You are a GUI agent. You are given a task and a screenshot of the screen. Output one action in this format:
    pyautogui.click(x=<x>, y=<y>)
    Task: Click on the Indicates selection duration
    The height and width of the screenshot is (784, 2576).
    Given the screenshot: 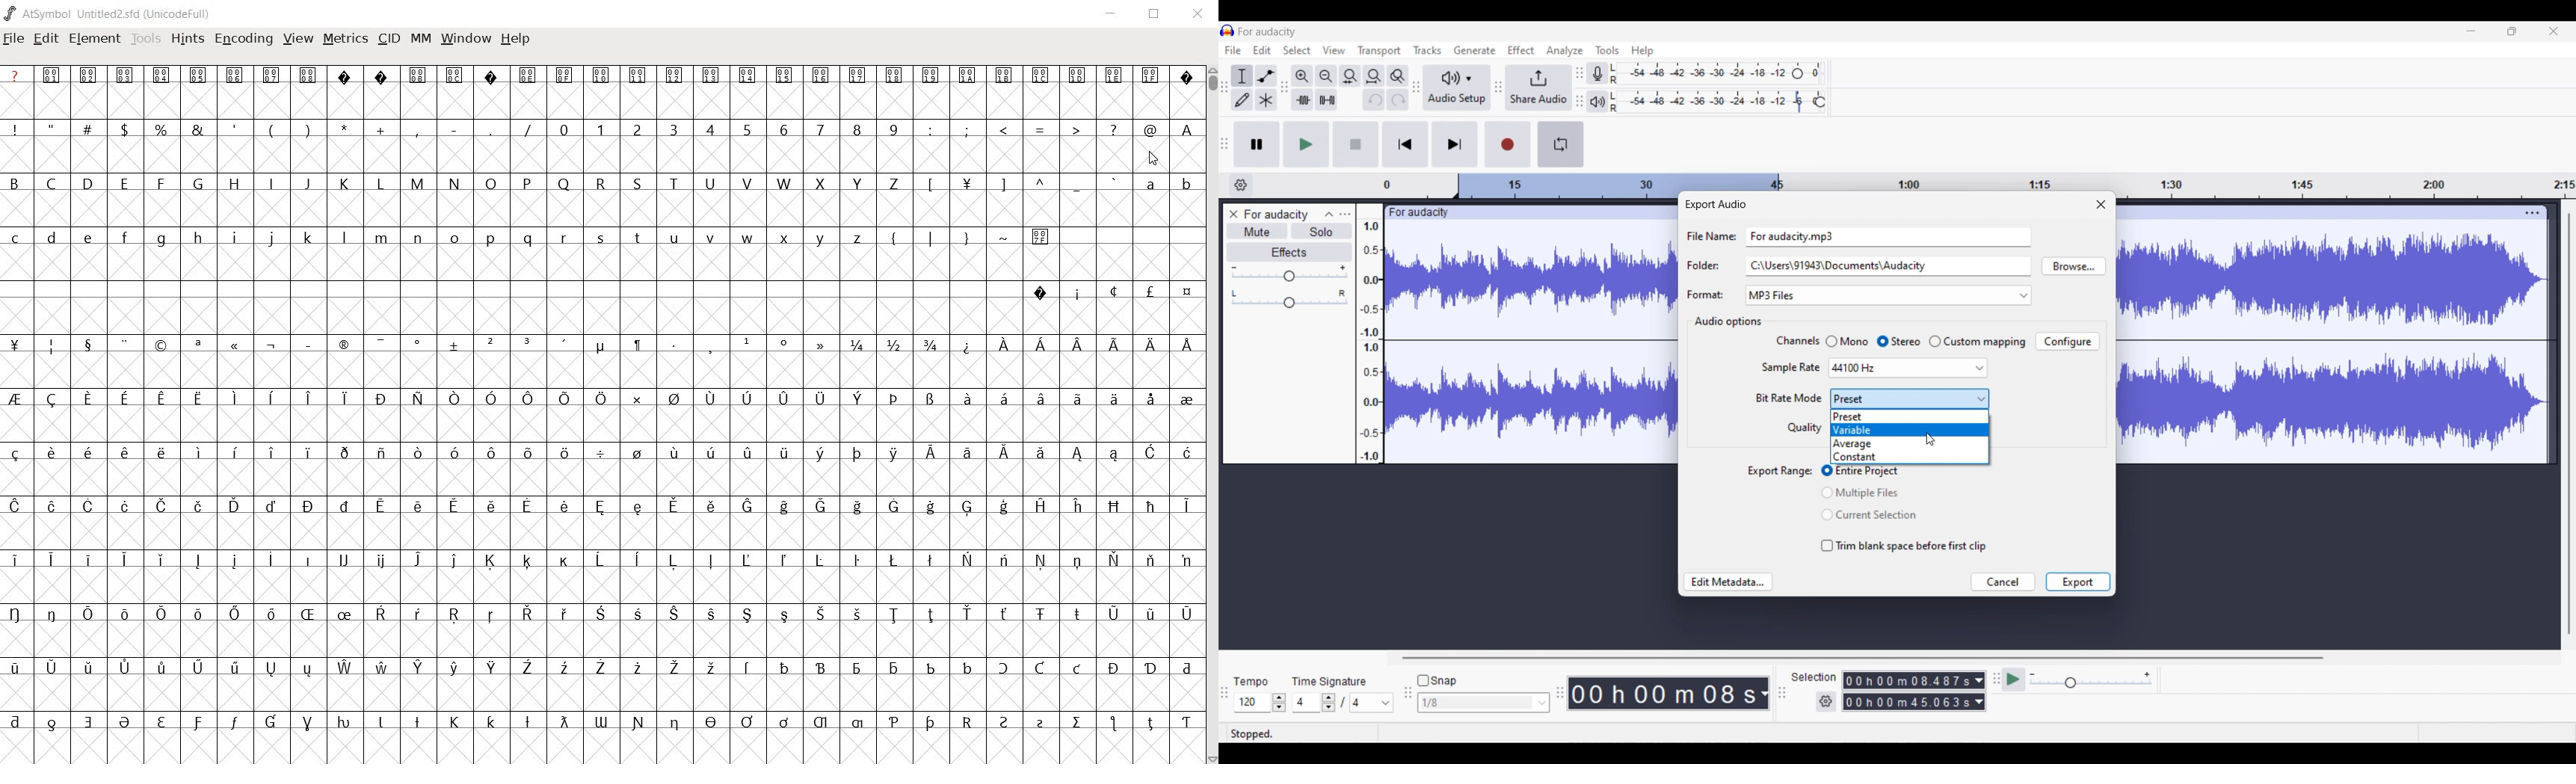 What is the action you would take?
    pyautogui.click(x=1814, y=677)
    